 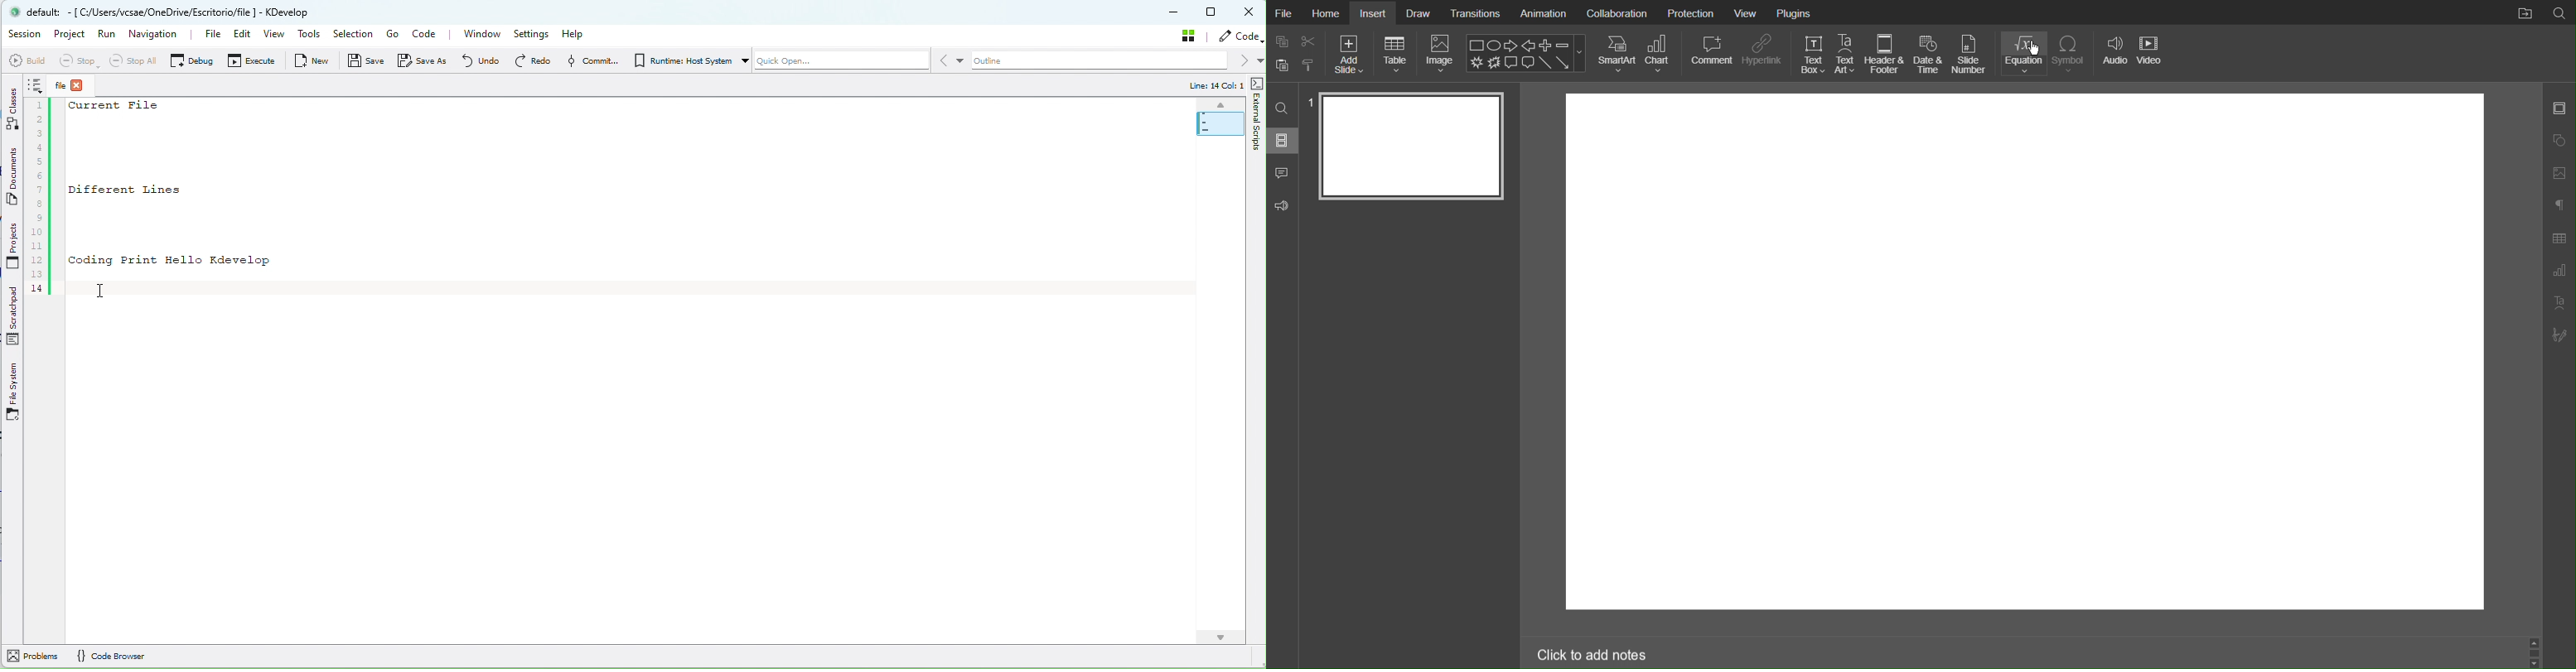 I want to click on Save, so click(x=367, y=64).